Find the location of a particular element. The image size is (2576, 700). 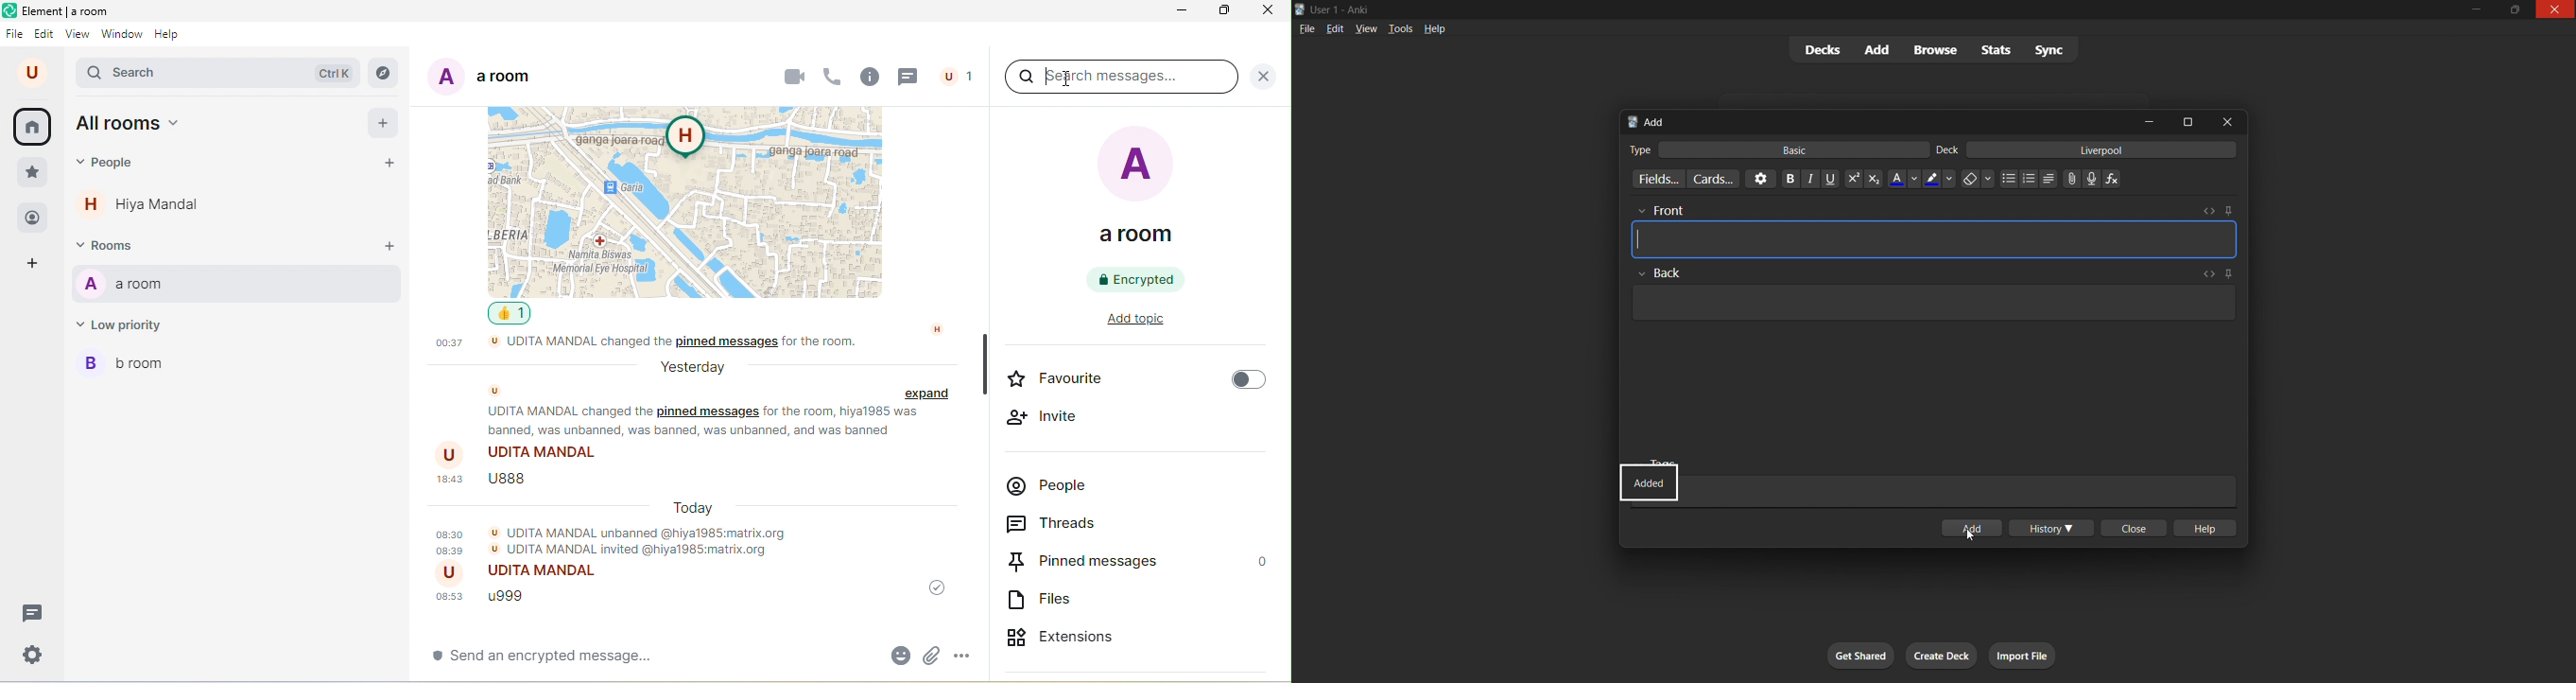

u888 is located at coordinates (488, 484).